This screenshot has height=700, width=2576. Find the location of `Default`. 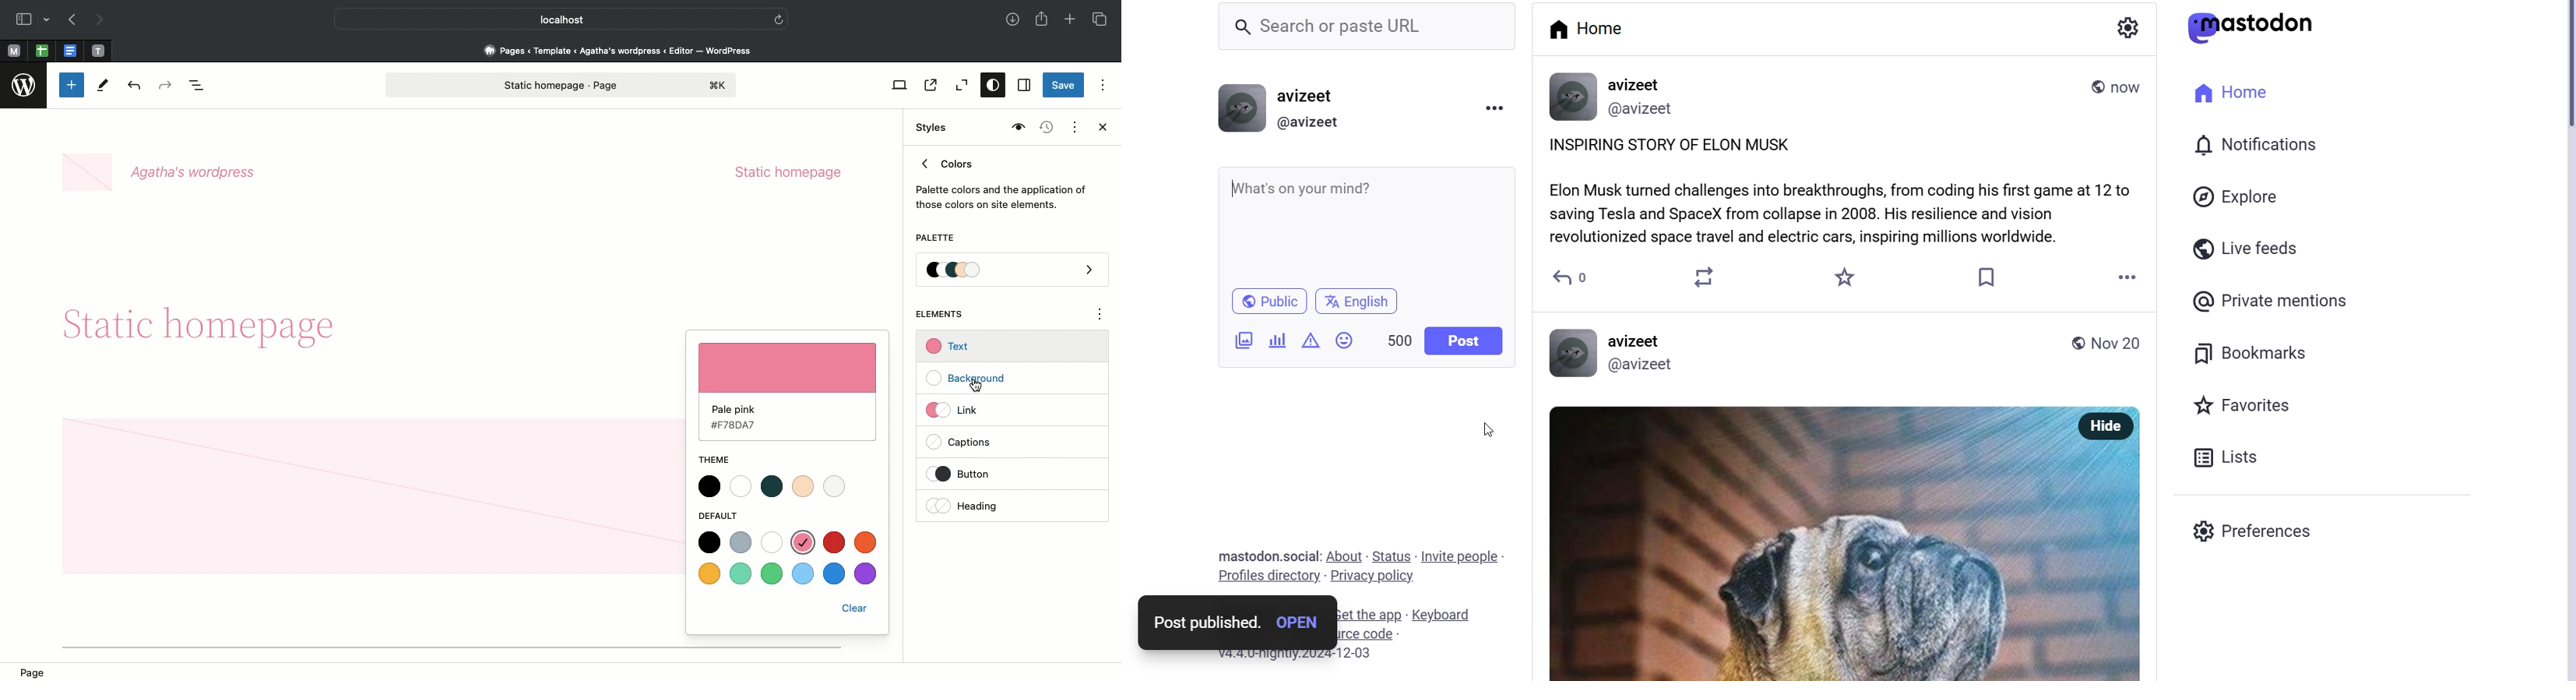

Default is located at coordinates (720, 516).